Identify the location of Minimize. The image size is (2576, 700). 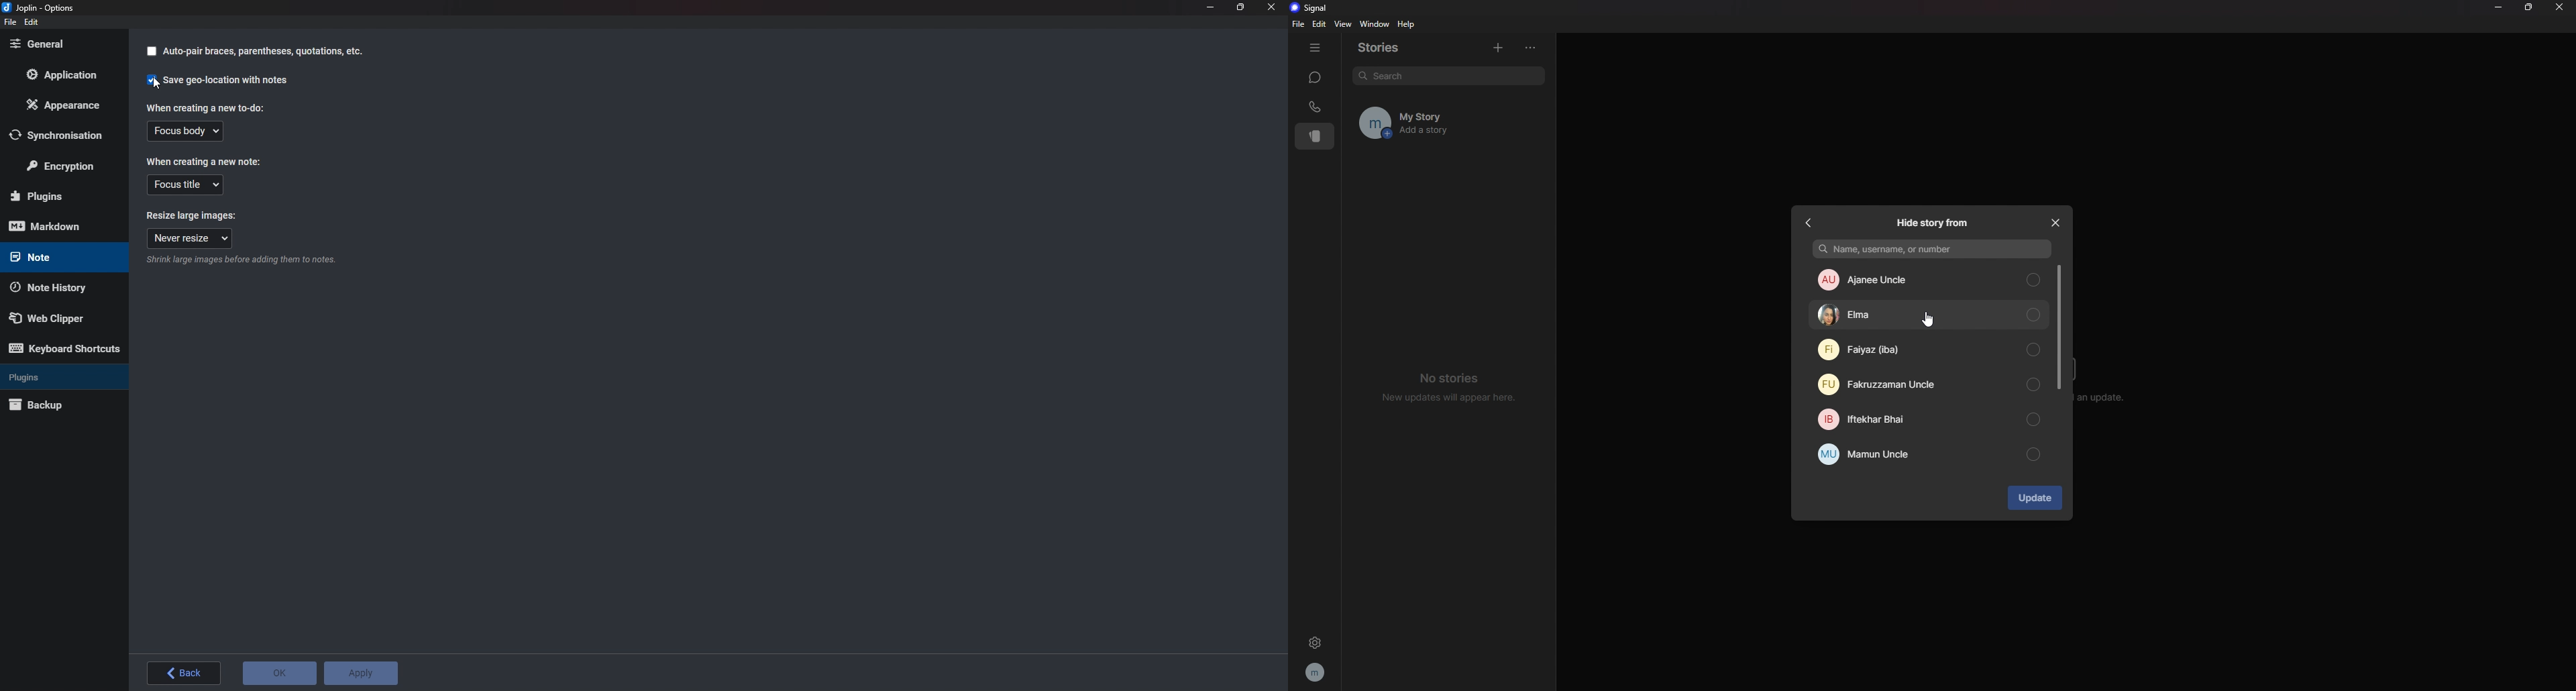
(1211, 6).